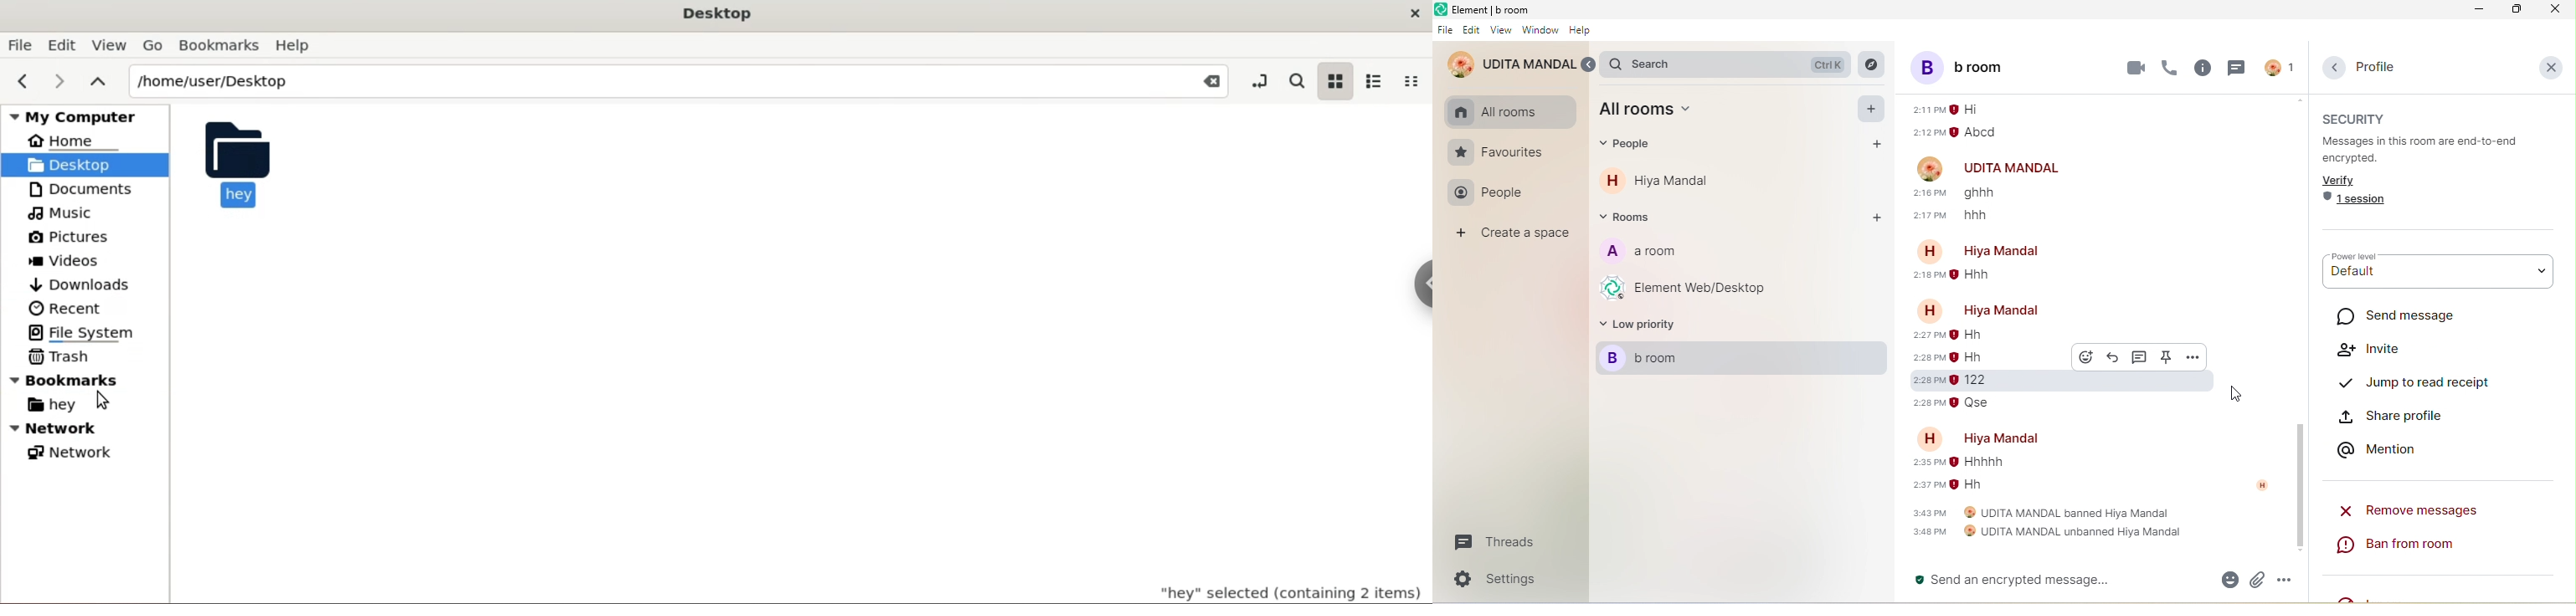 The image size is (2576, 616). I want to click on minimize, so click(2477, 9).